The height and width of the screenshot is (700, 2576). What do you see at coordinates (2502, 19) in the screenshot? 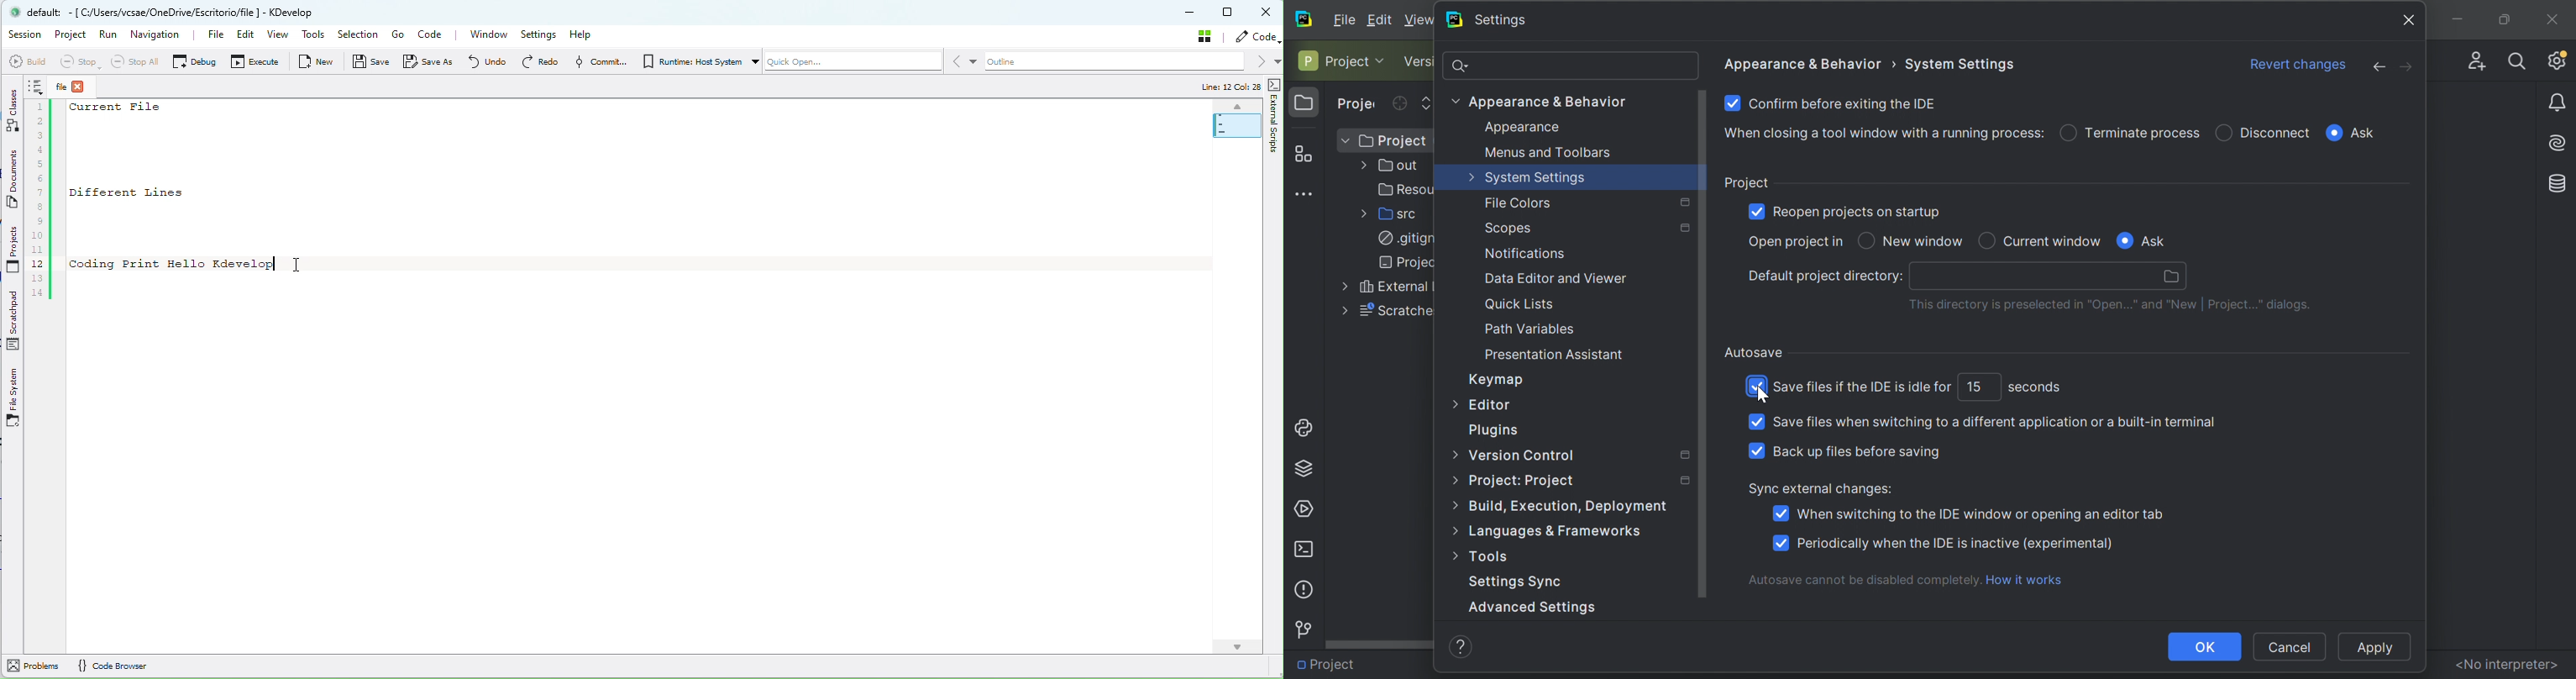
I see `Restore Down` at bounding box center [2502, 19].